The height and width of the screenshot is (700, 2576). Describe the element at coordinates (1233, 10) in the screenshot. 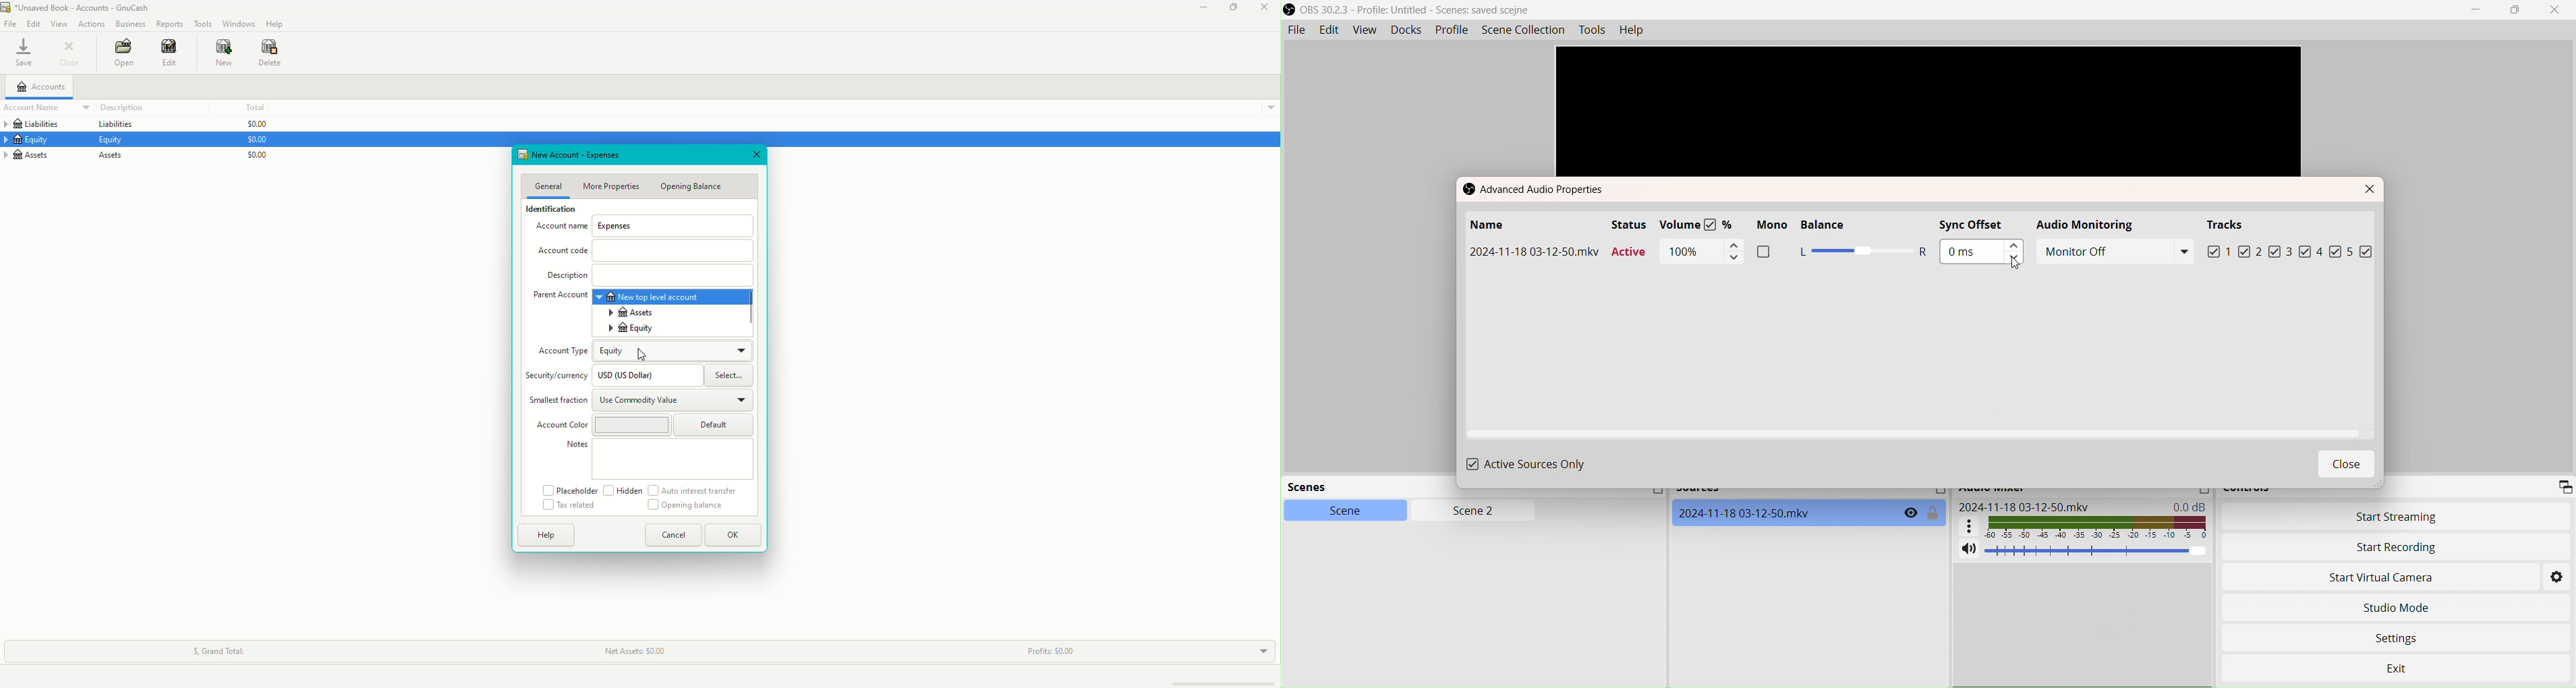

I see `Restore` at that location.